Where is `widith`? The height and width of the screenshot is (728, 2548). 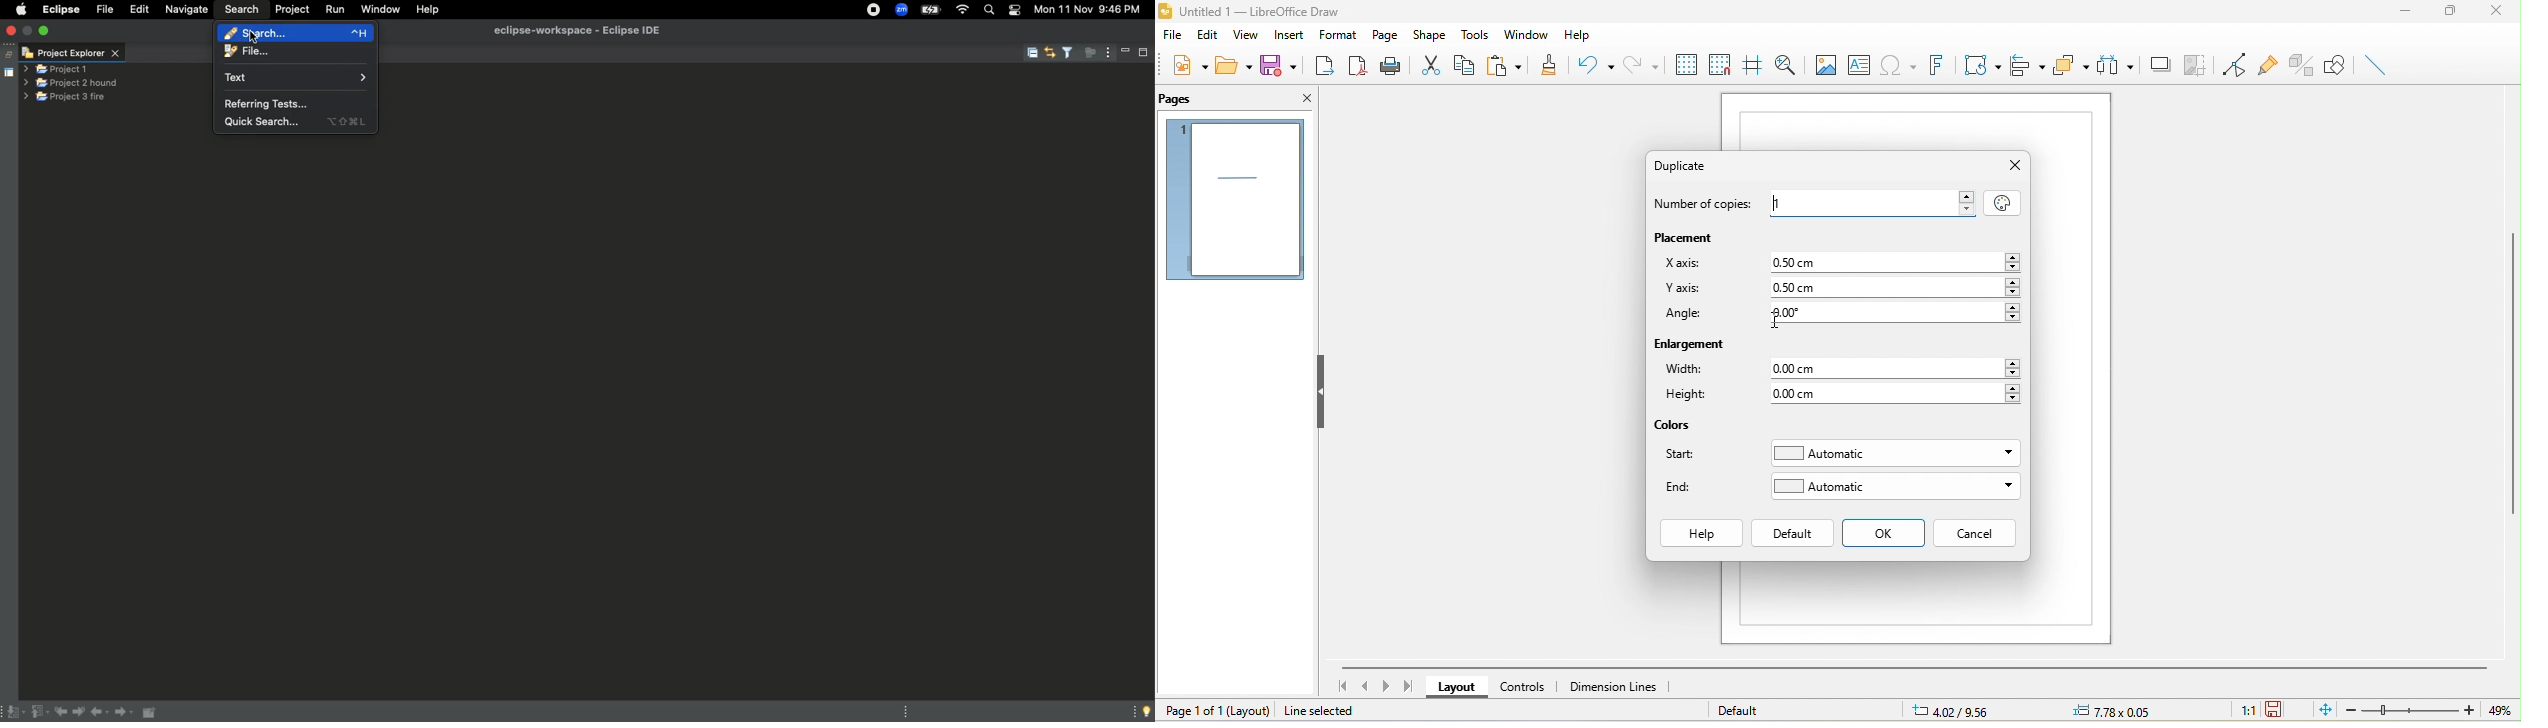 widith is located at coordinates (1687, 370).